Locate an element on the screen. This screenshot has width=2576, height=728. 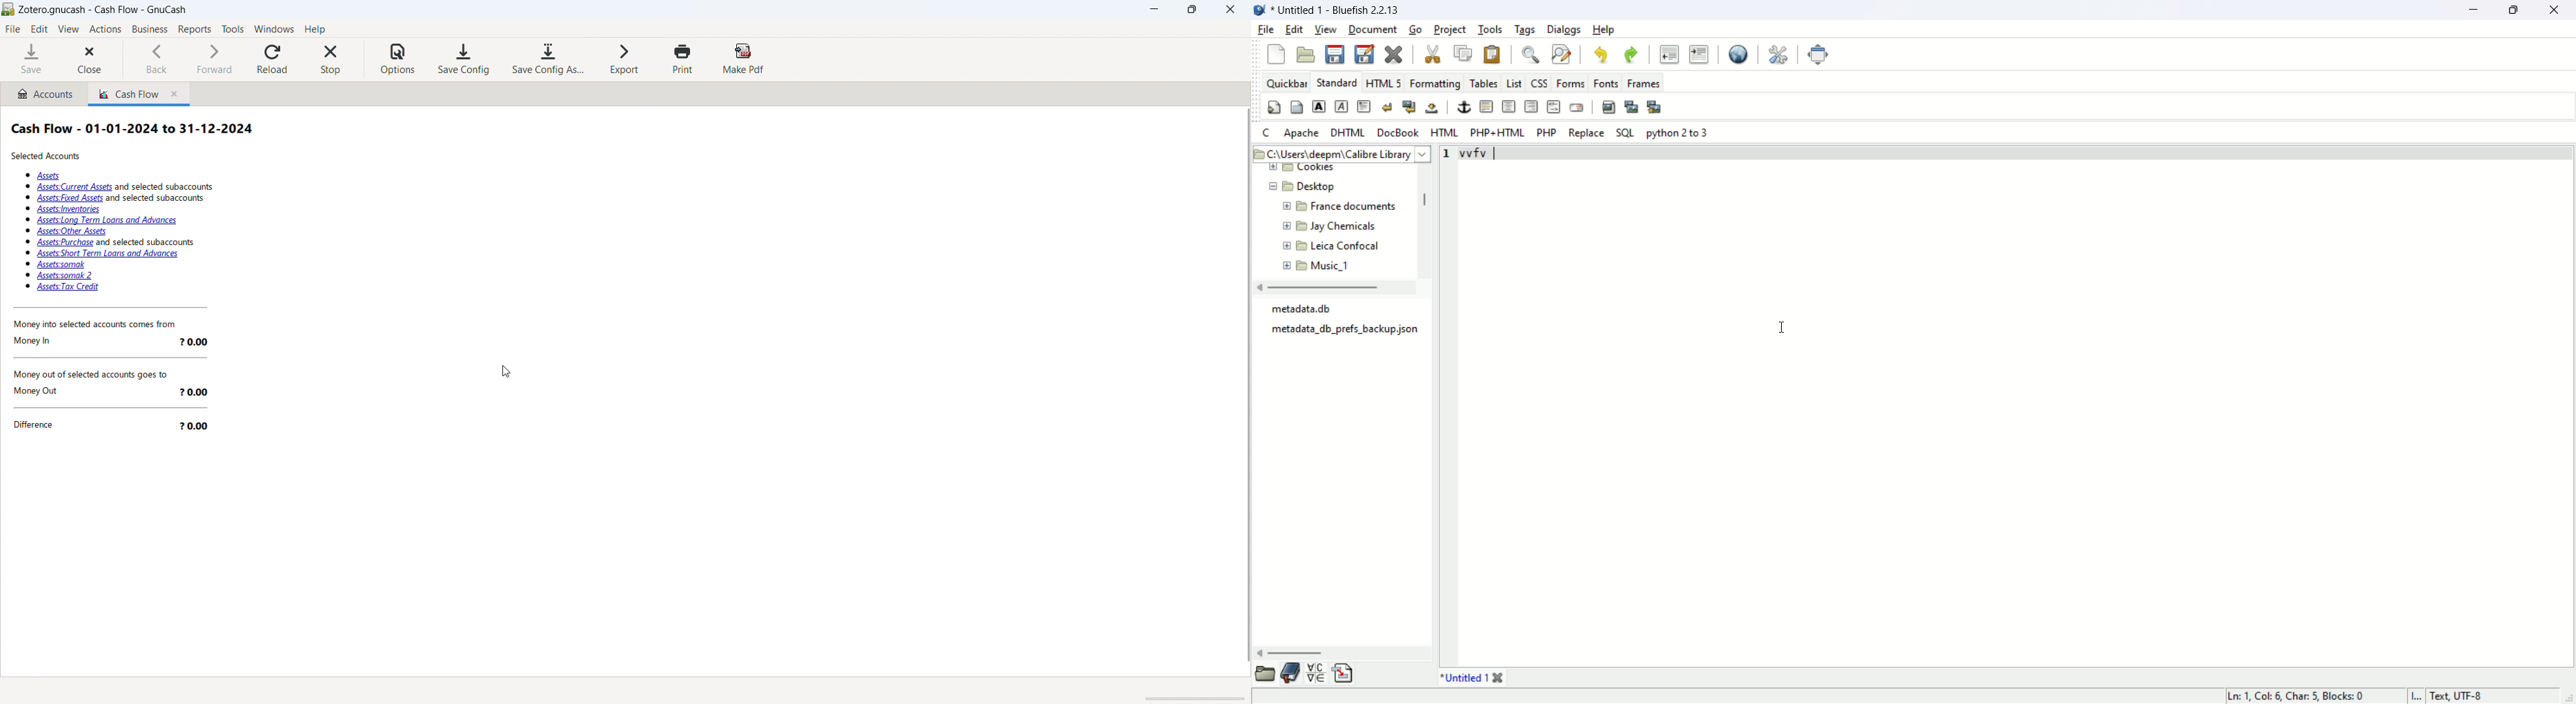
Replace is located at coordinates (1587, 134).